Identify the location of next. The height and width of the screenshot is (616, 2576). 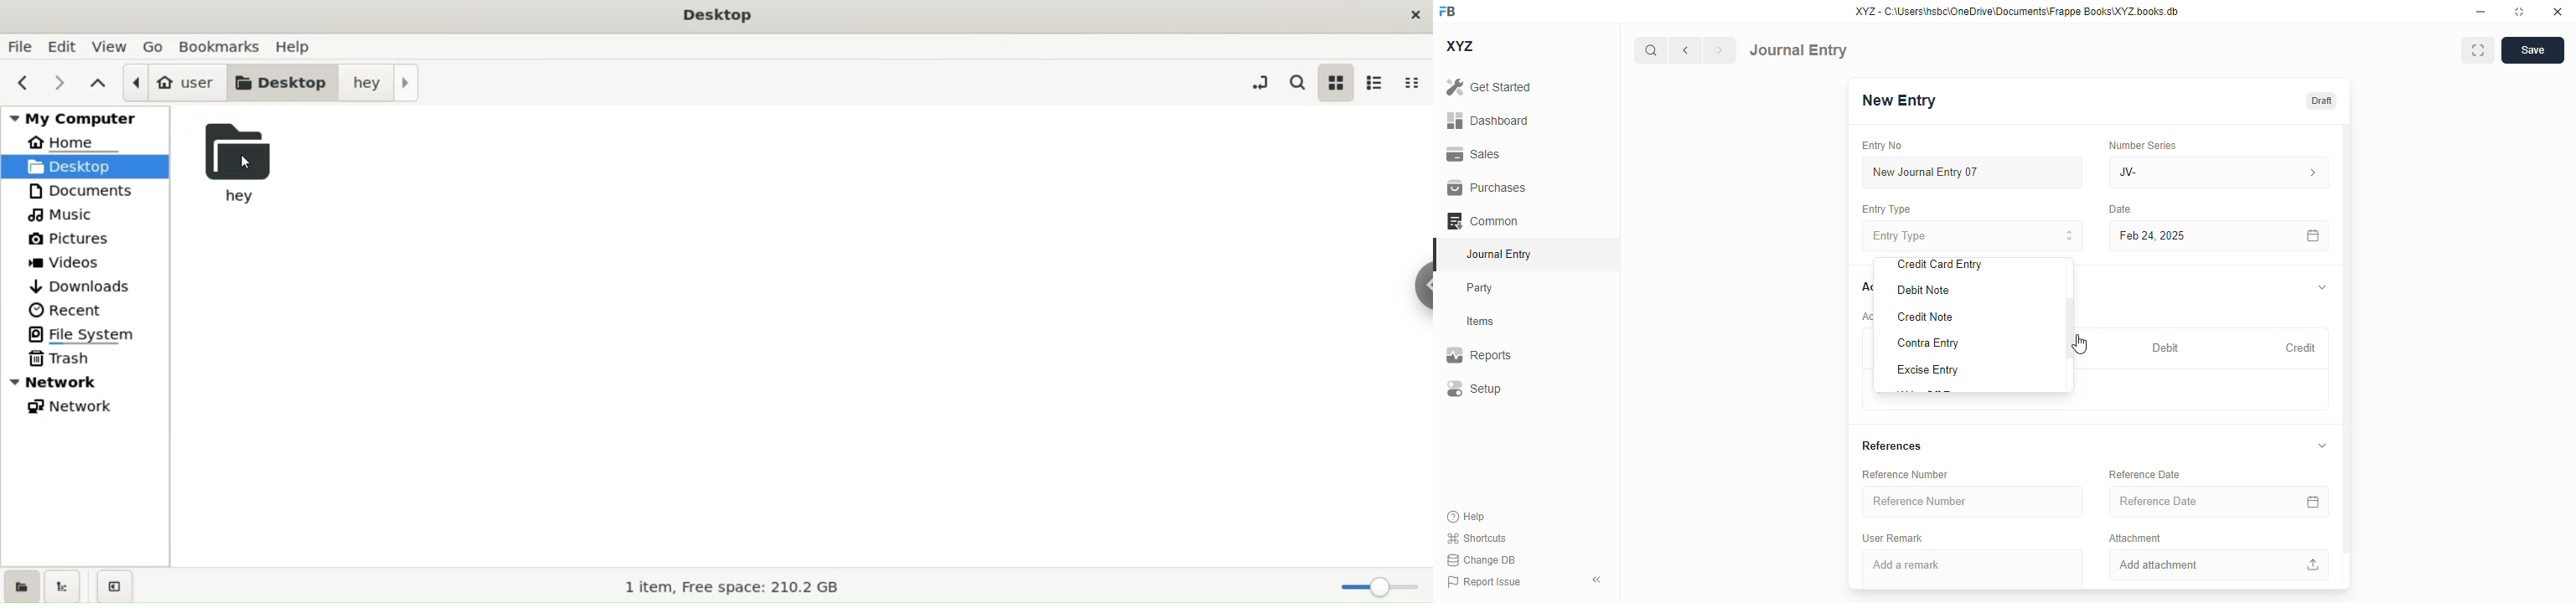
(1720, 50).